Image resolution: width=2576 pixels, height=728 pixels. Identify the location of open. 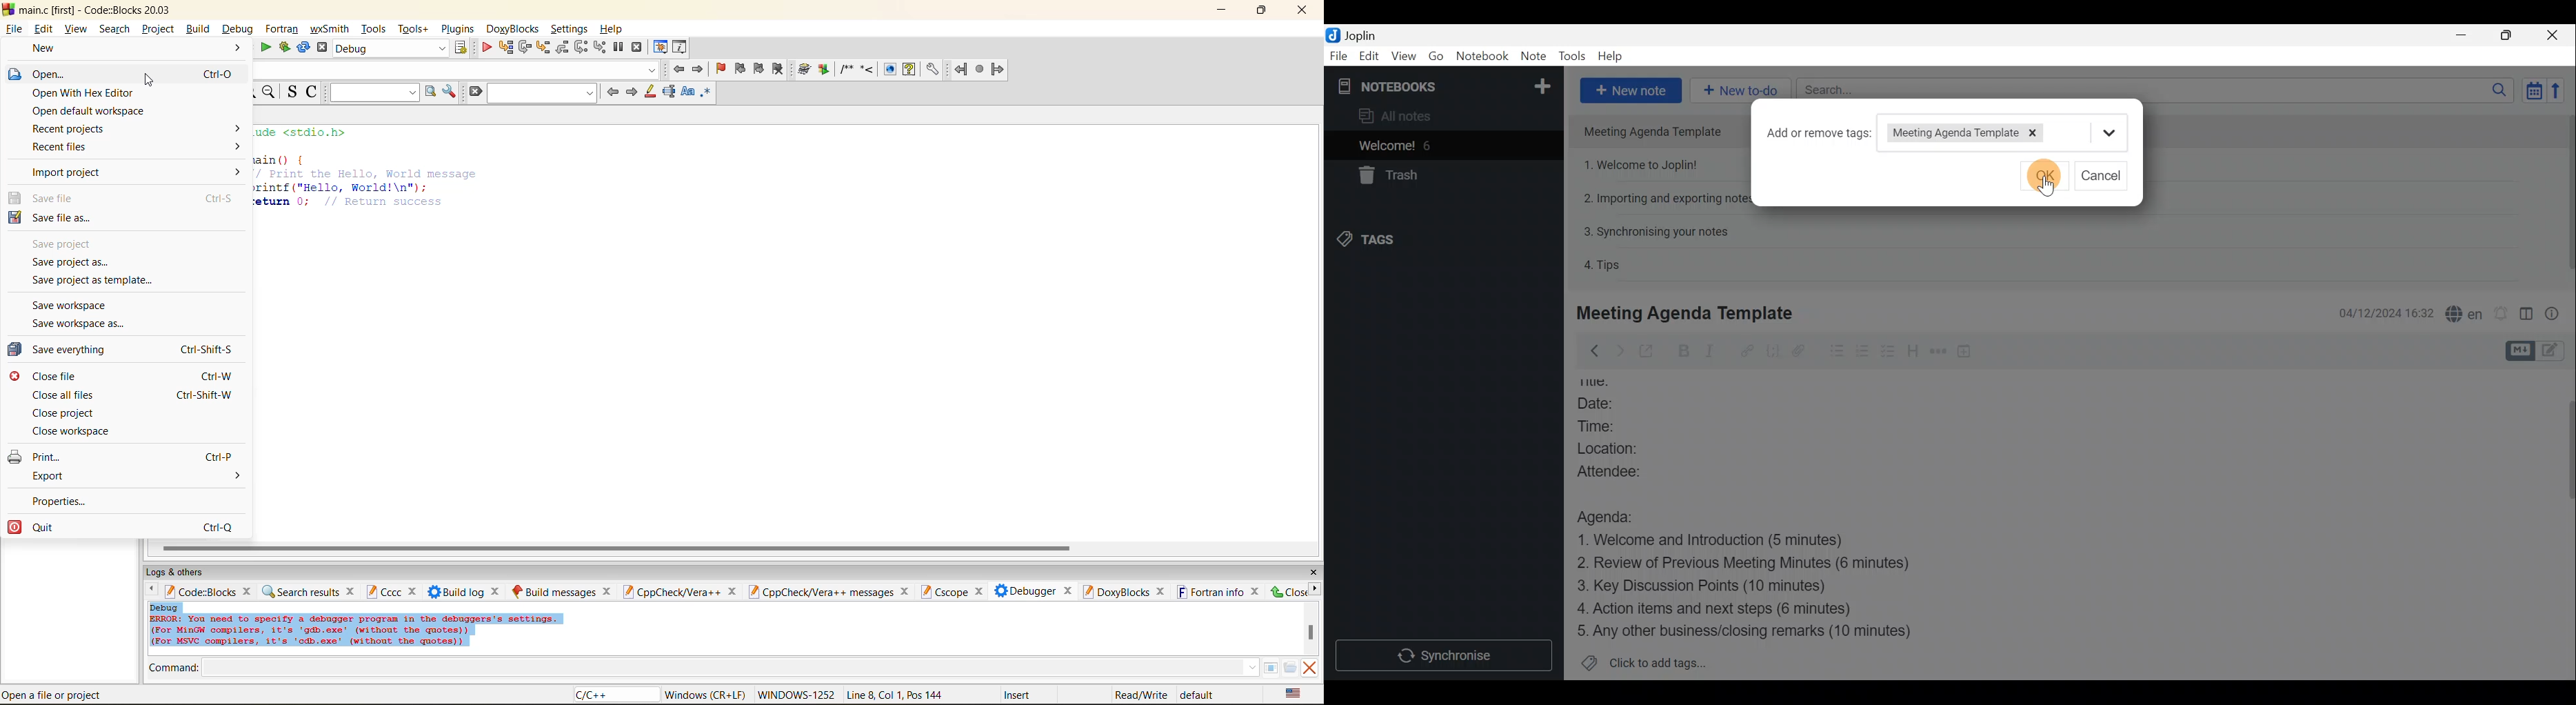
(134, 73).